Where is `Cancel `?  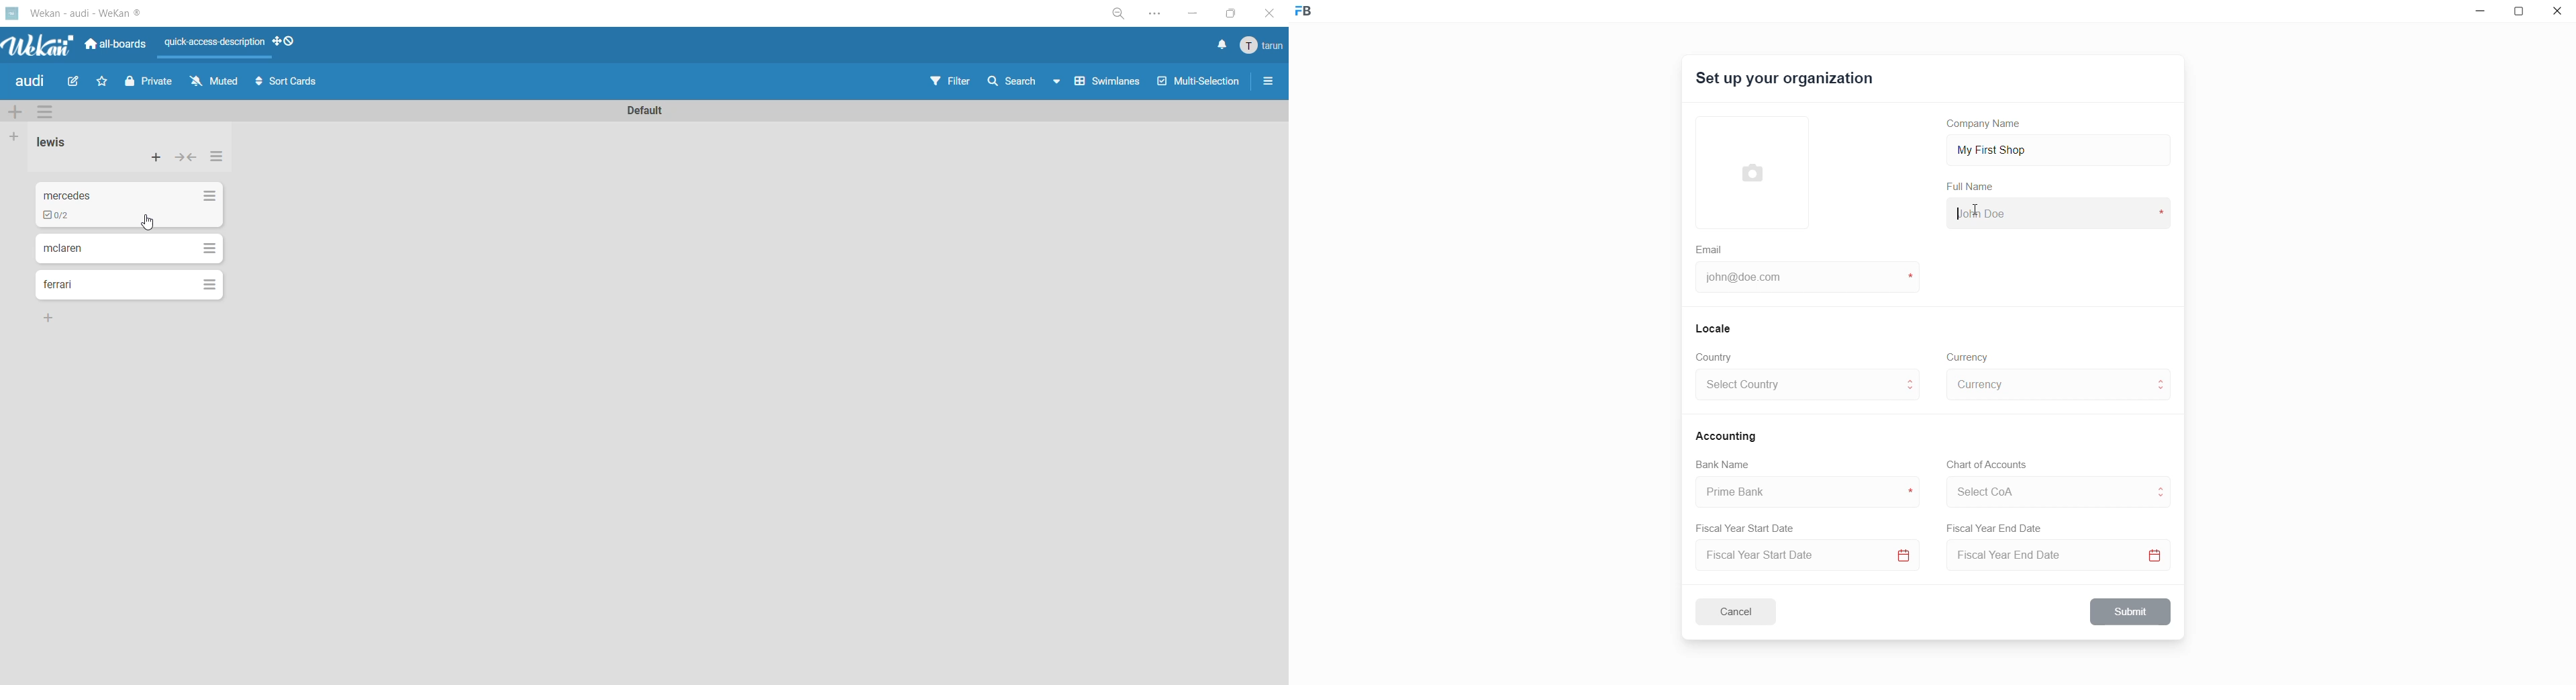 Cancel  is located at coordinates (1744, 611).